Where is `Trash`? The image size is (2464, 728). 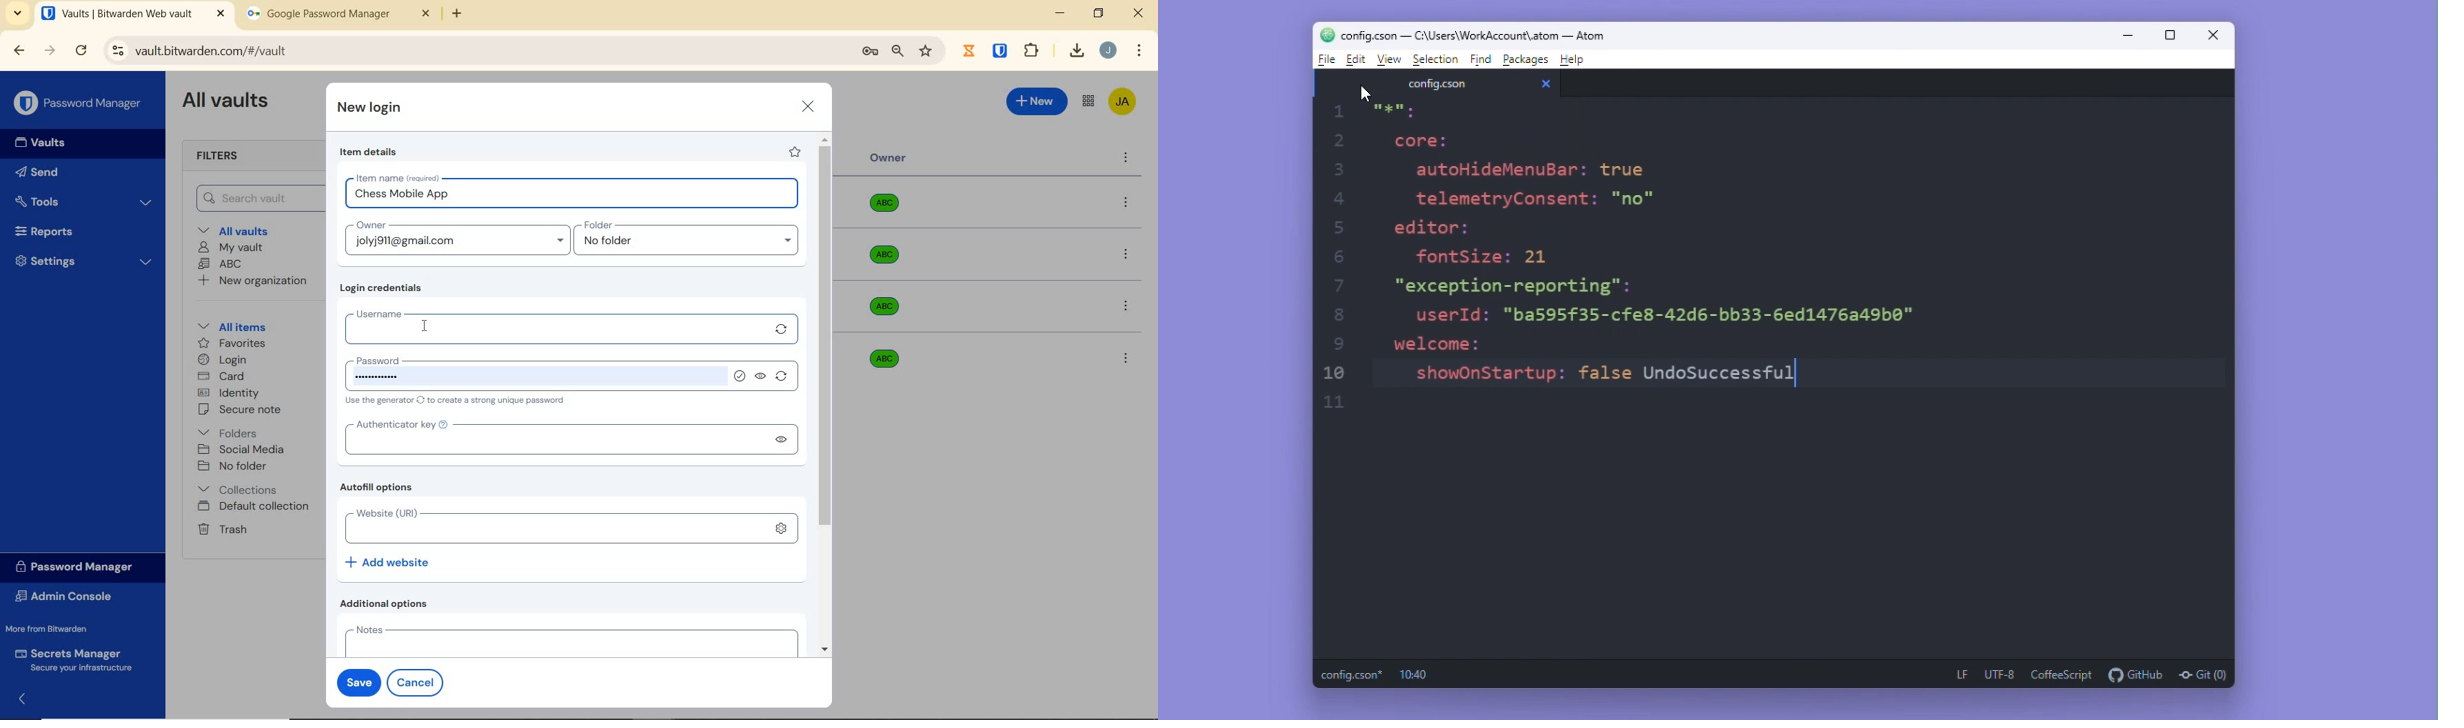 Trash is located at coordinates (220, 528).